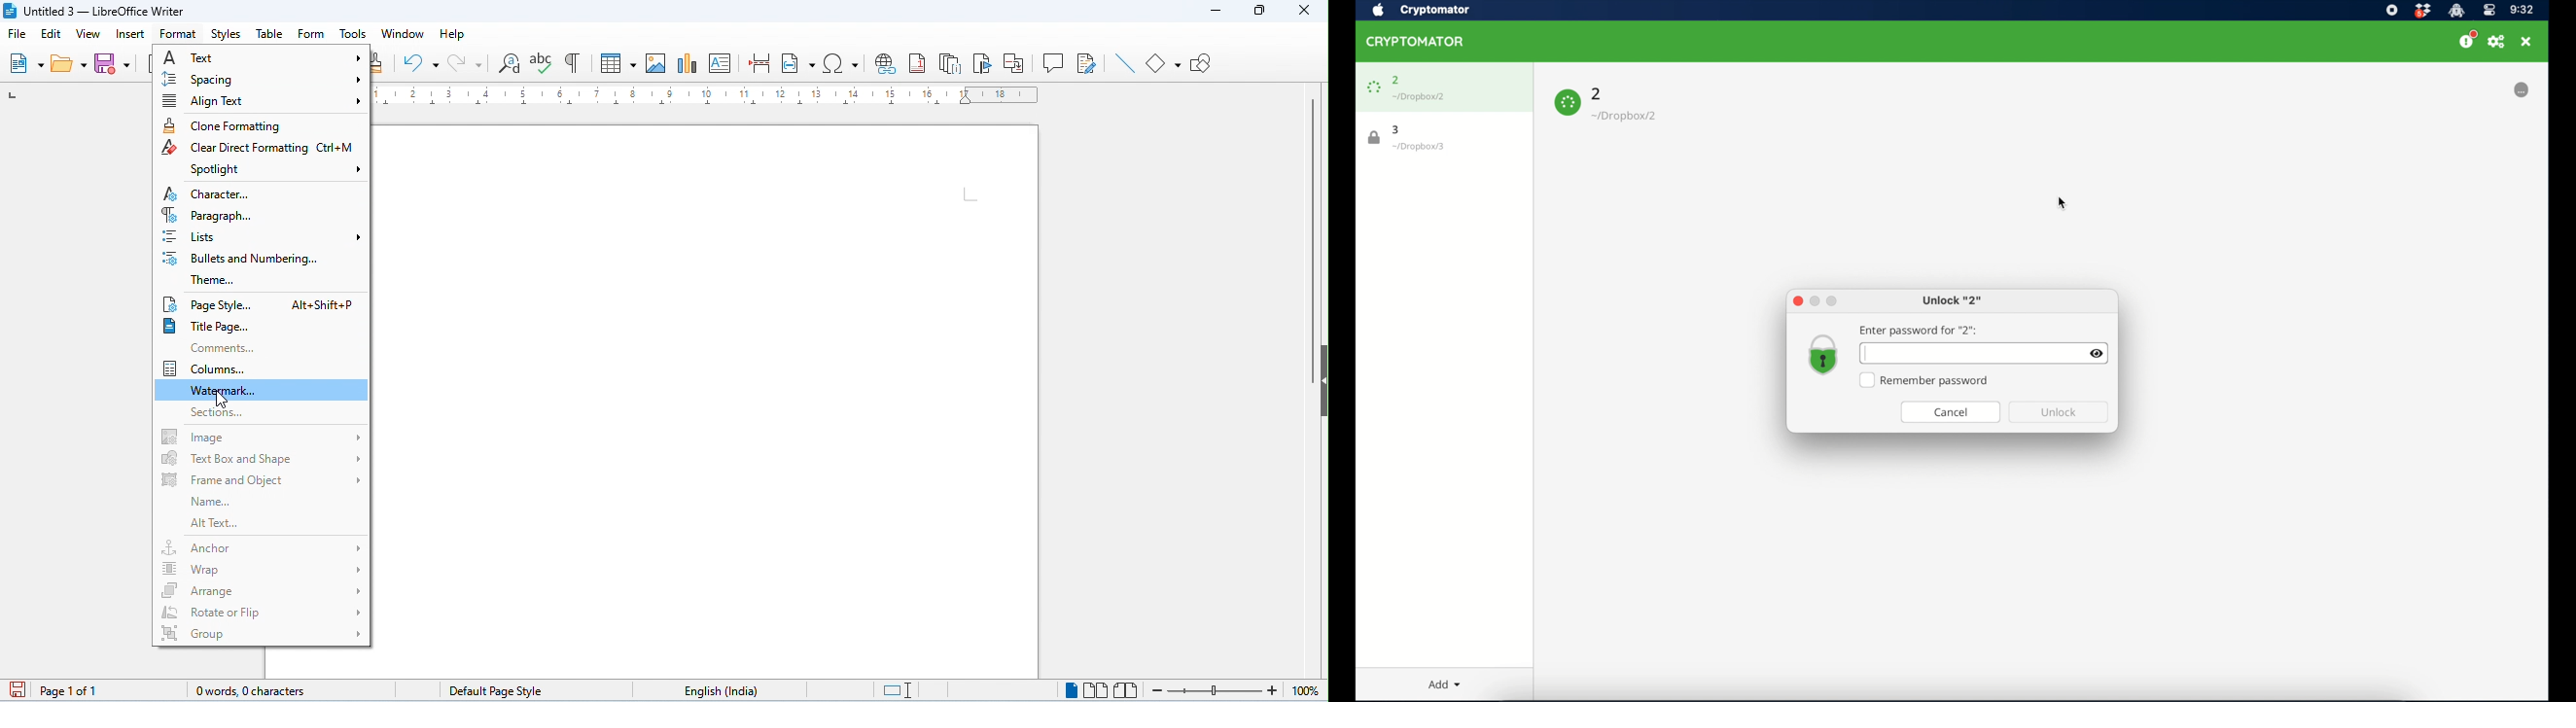 Image resolution: width=2576 pixels, height=728 pixels. I want to click on insert text box, so click(723, 61).